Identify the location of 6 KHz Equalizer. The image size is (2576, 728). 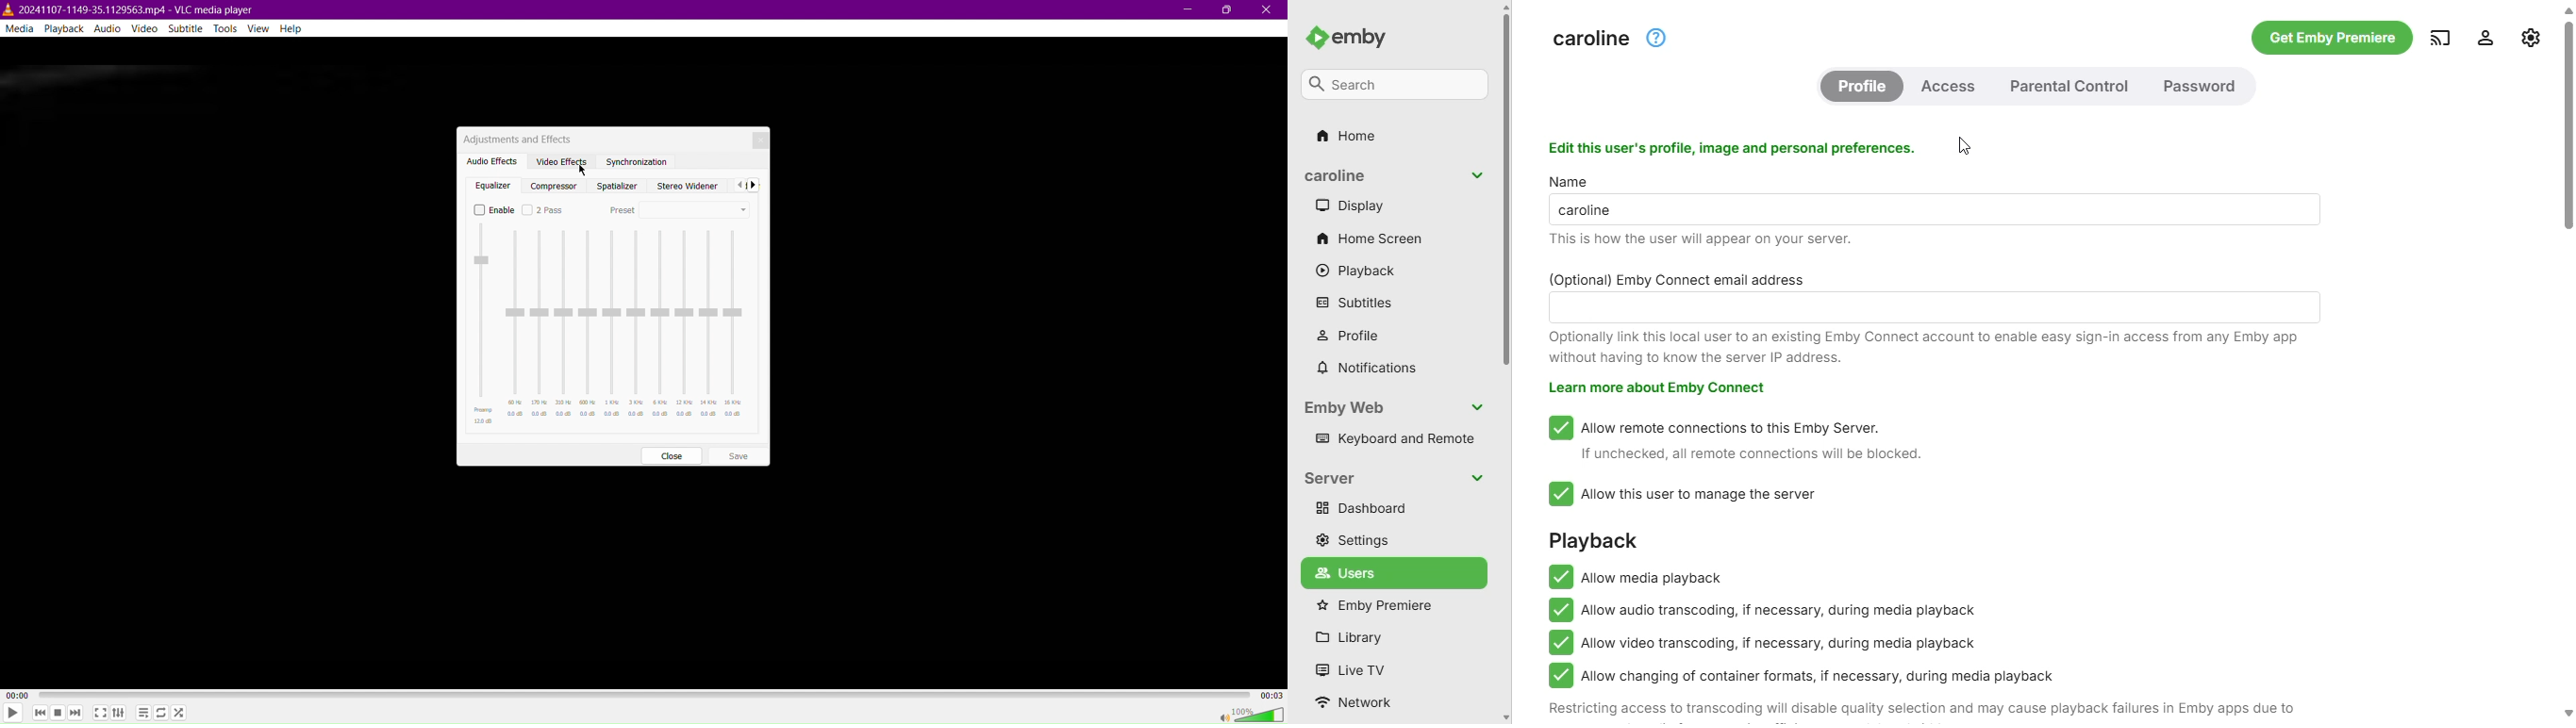
(661, 326).